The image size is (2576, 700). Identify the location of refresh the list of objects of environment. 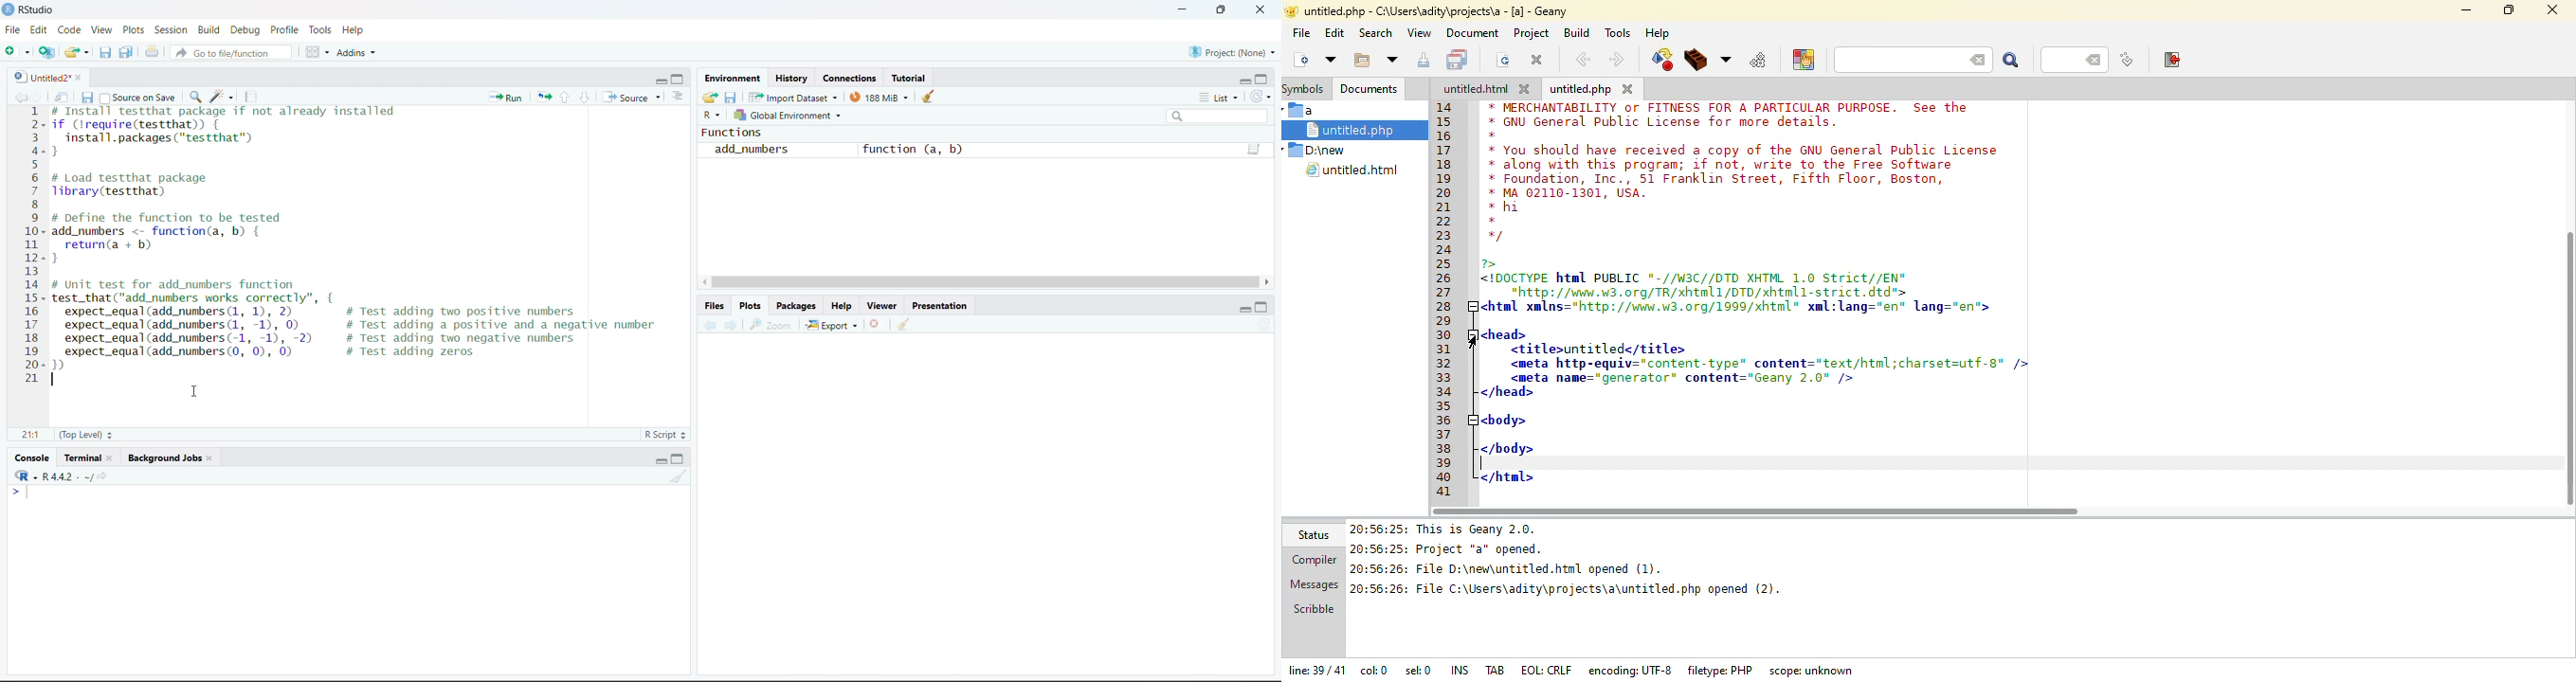
(1261, 97).